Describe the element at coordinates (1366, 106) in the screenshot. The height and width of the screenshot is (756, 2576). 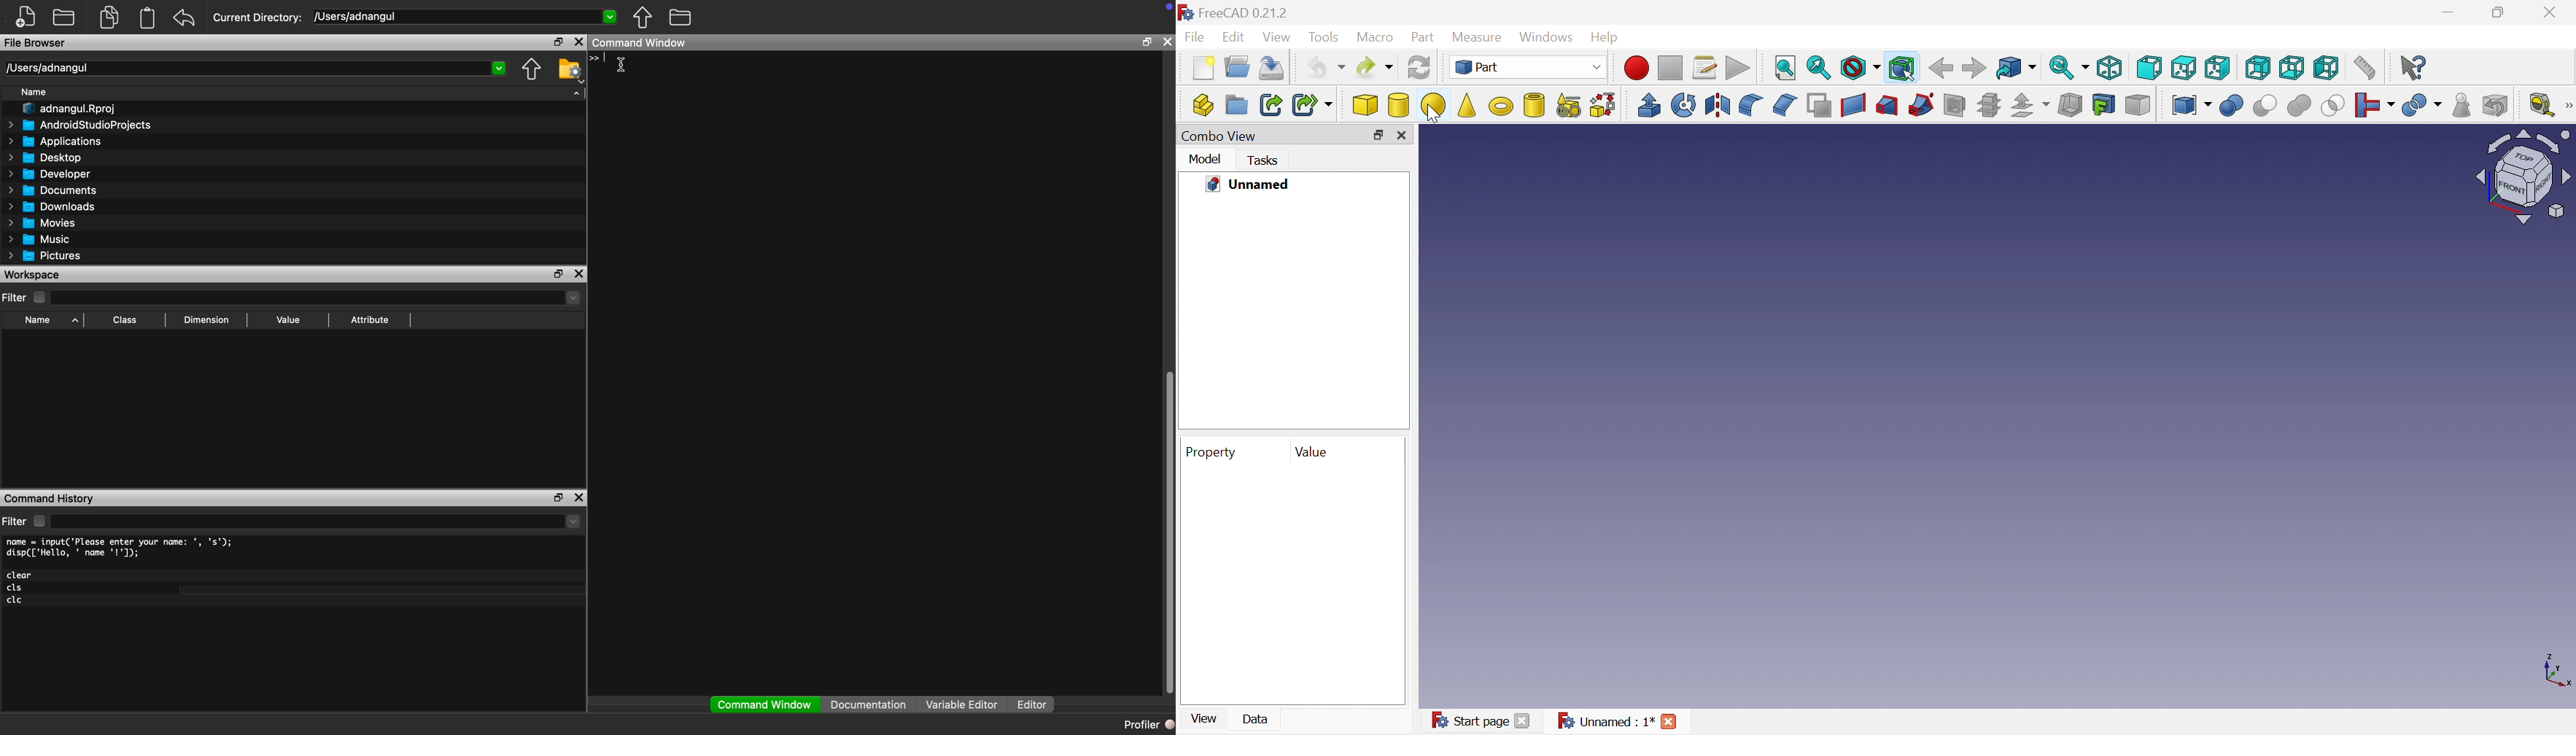
I see `Cube` at that location.